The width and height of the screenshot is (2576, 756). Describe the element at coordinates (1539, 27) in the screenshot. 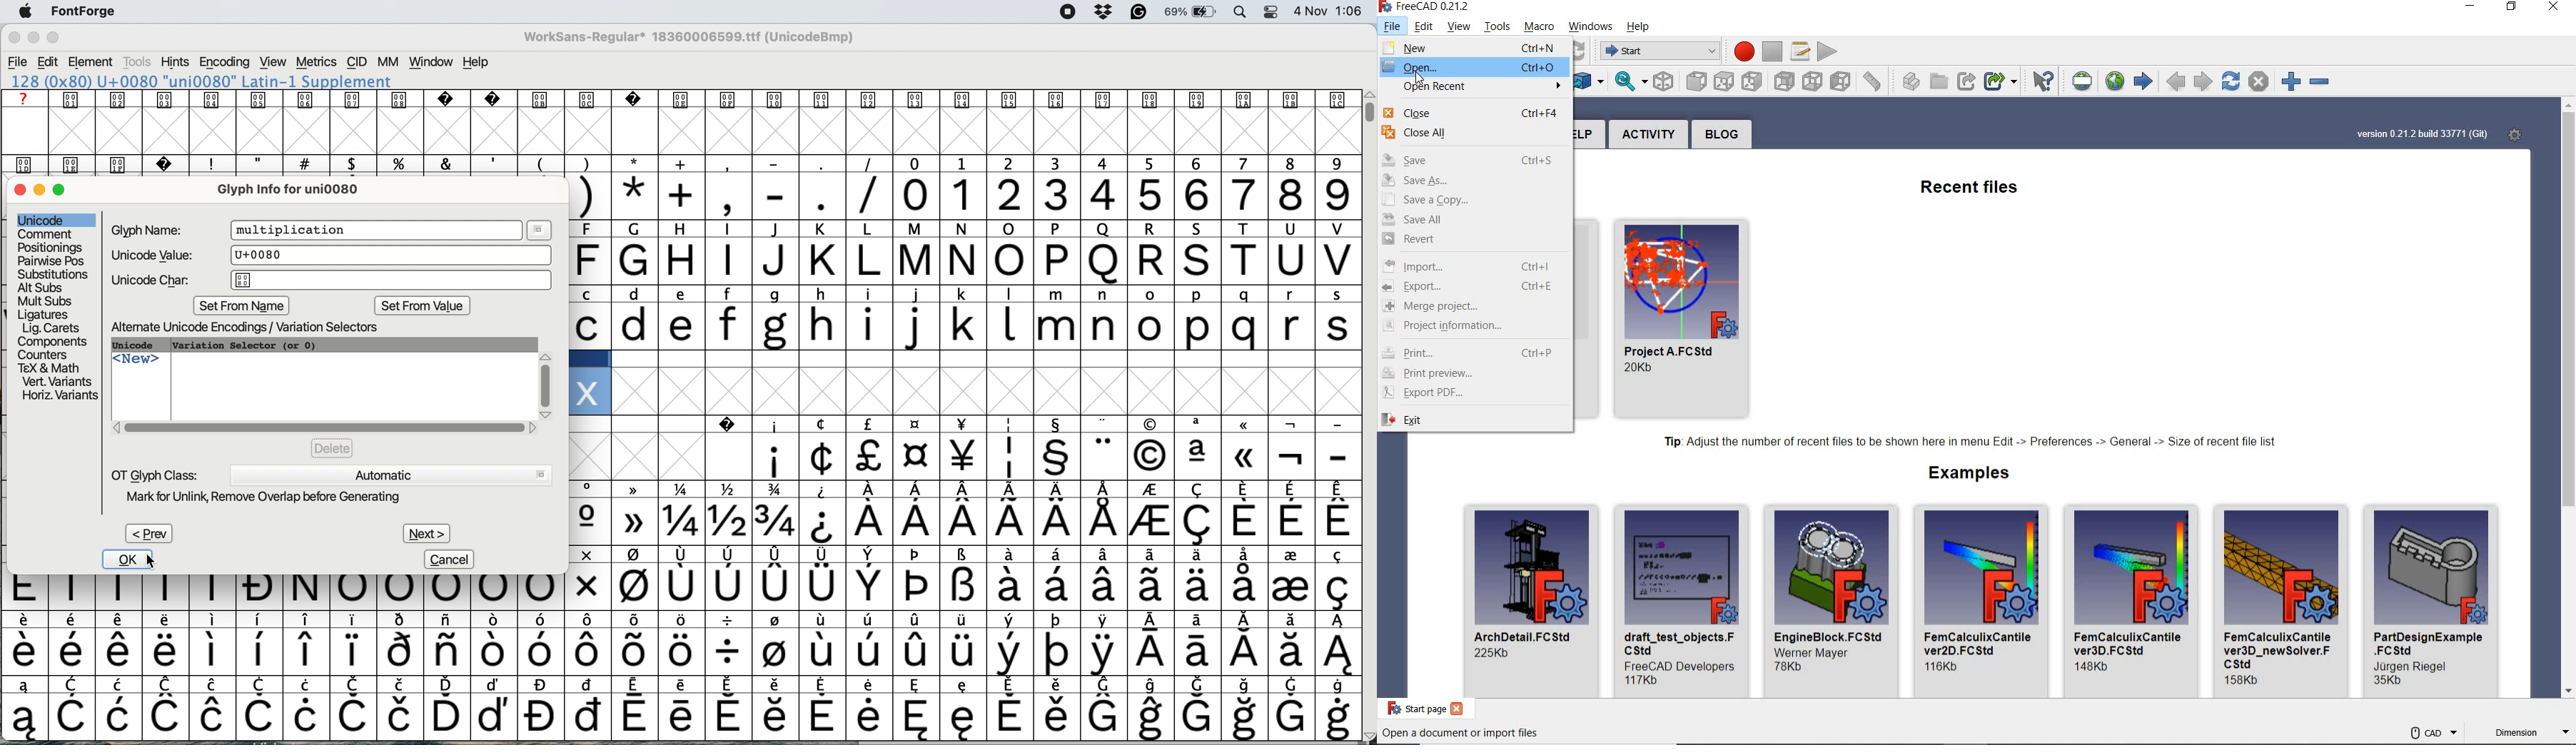

I see `MACRO` at that location.